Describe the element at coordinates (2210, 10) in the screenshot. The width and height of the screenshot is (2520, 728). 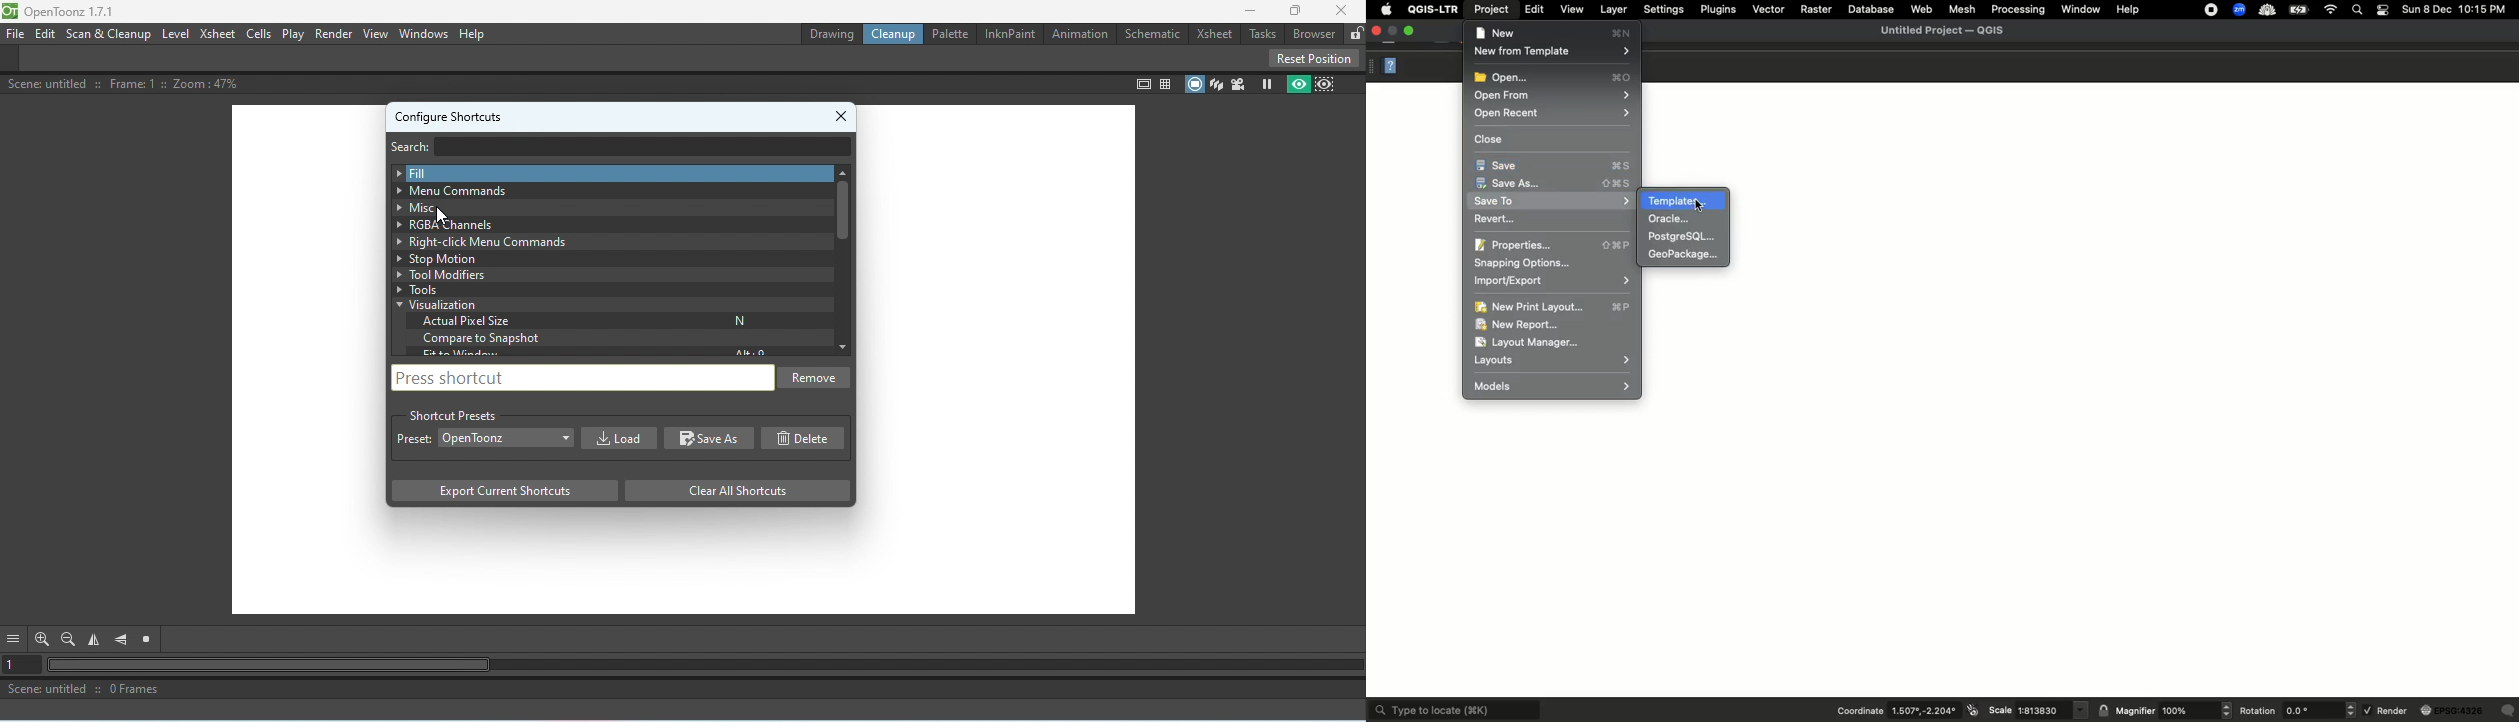
I see `Recording` at that location.